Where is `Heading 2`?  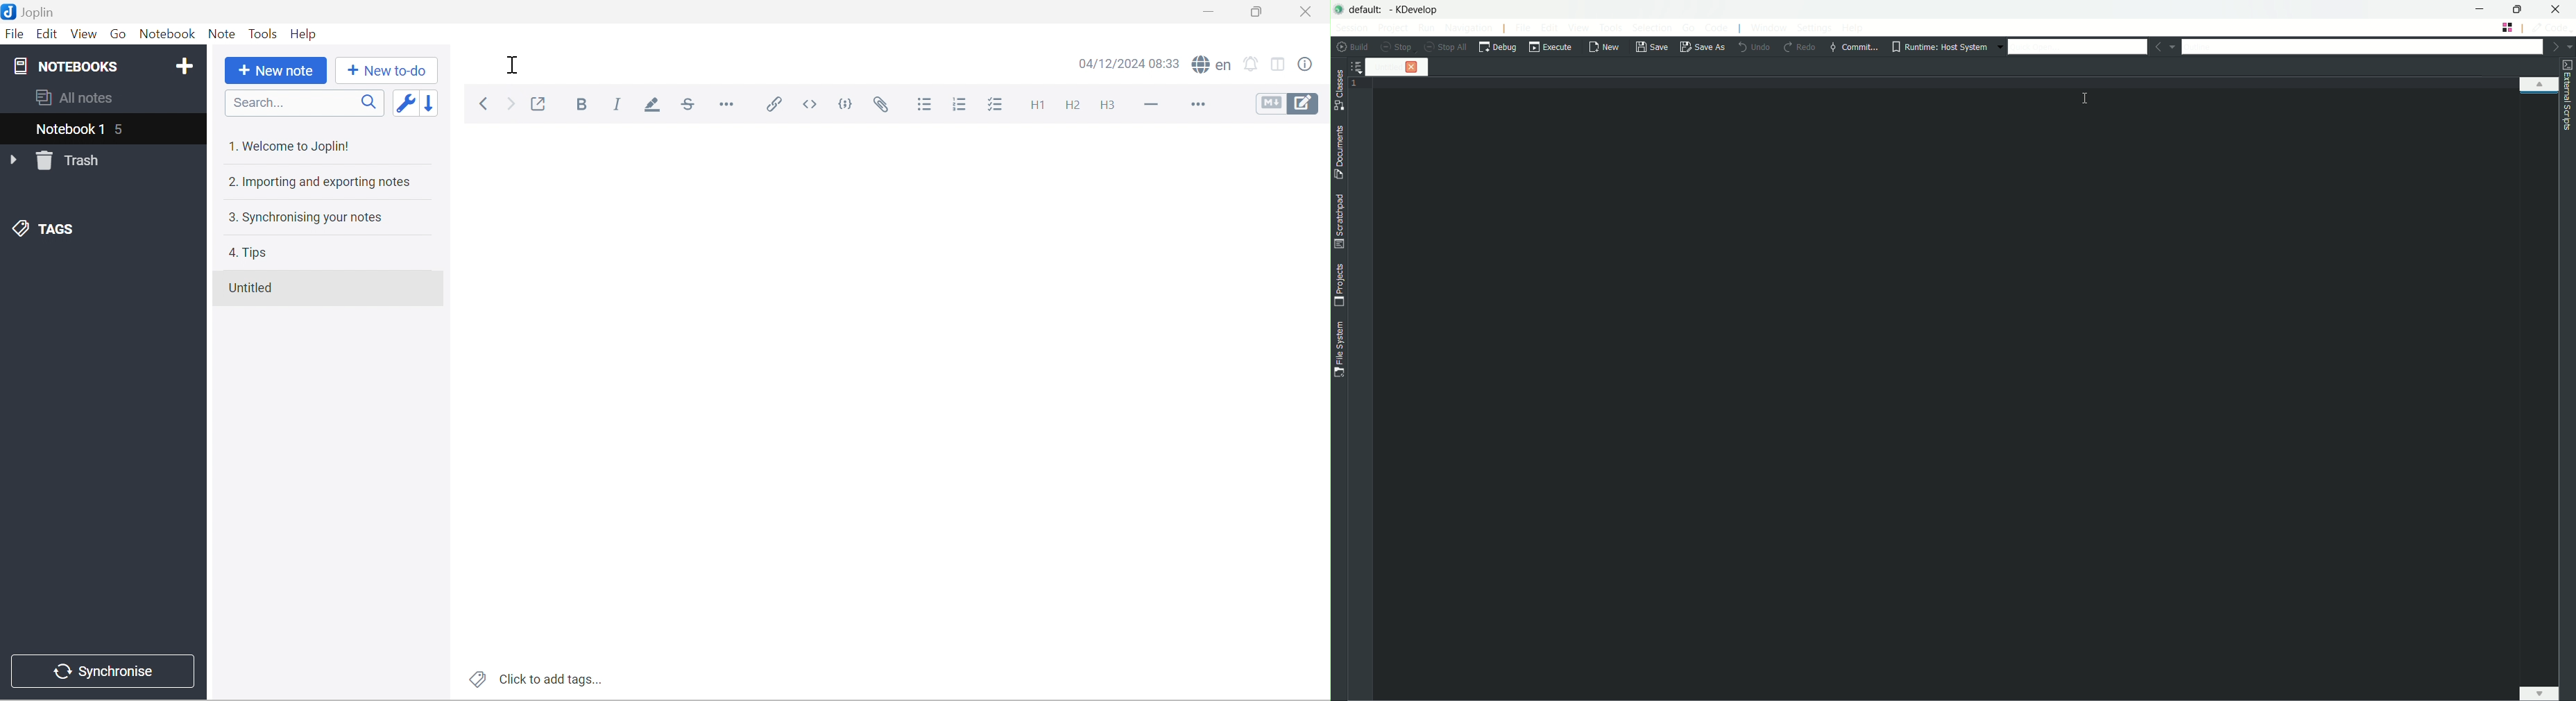 Heading 2 is located at coordinates (1075, 105).